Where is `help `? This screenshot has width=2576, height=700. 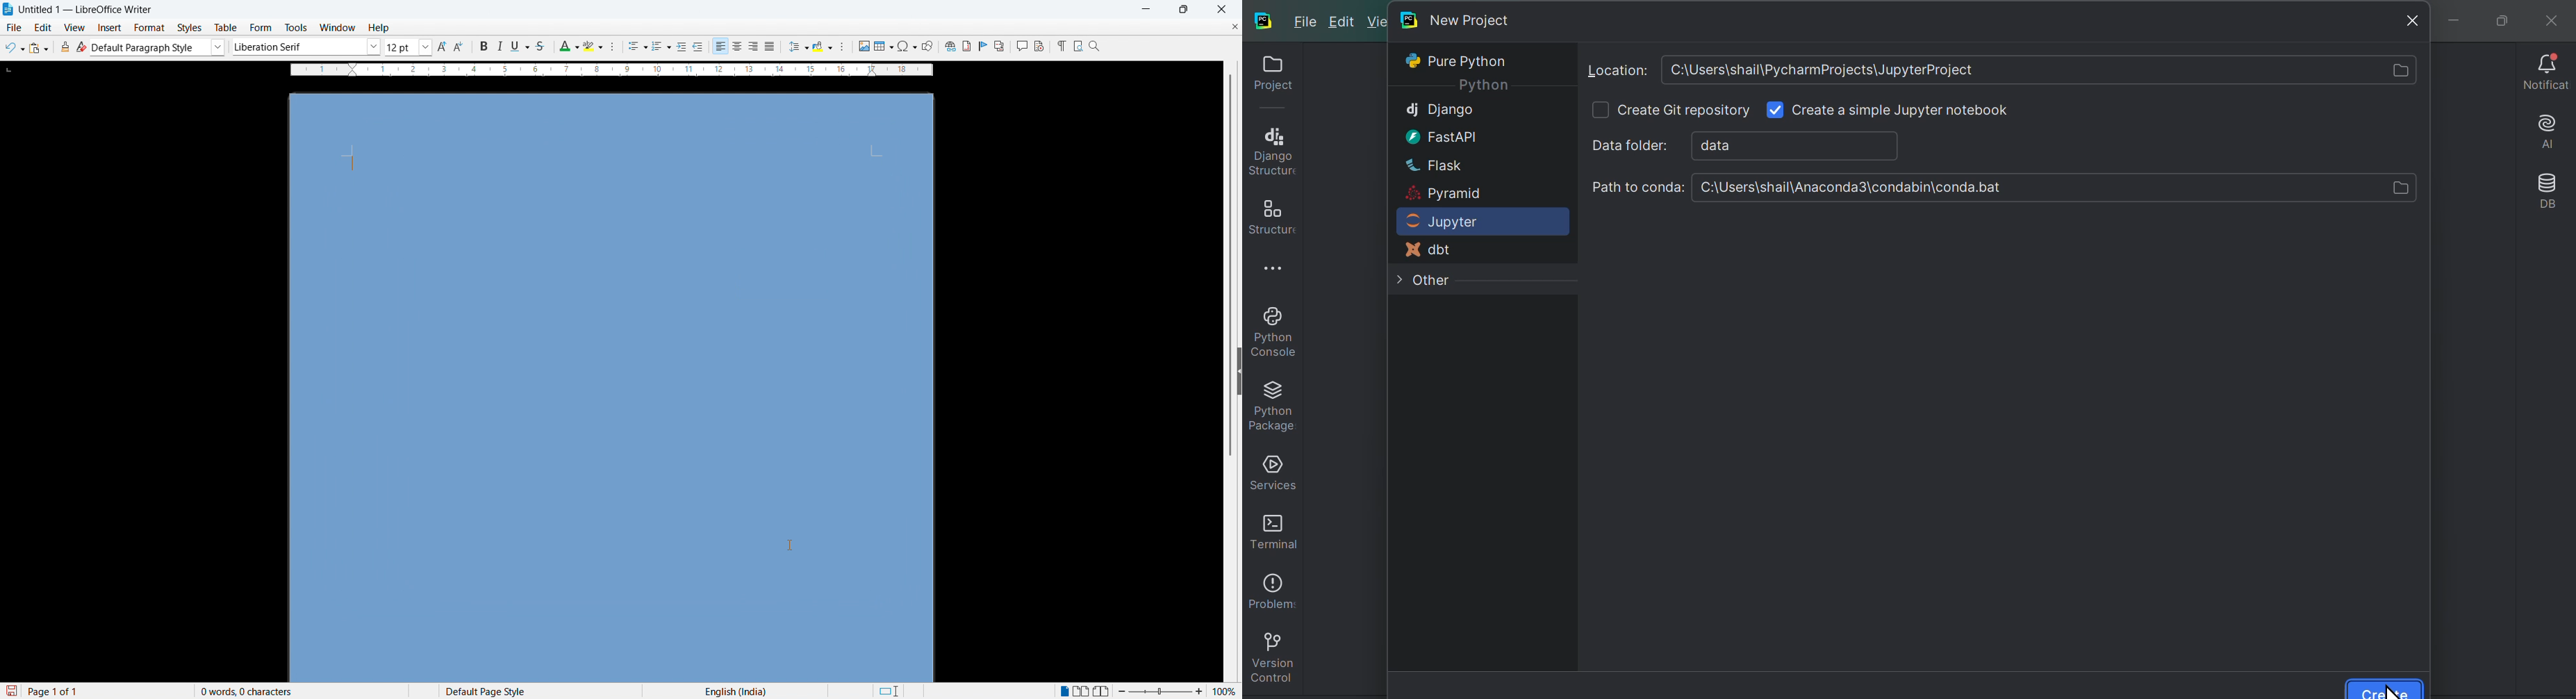
help  is located at coordinates (379, 28).